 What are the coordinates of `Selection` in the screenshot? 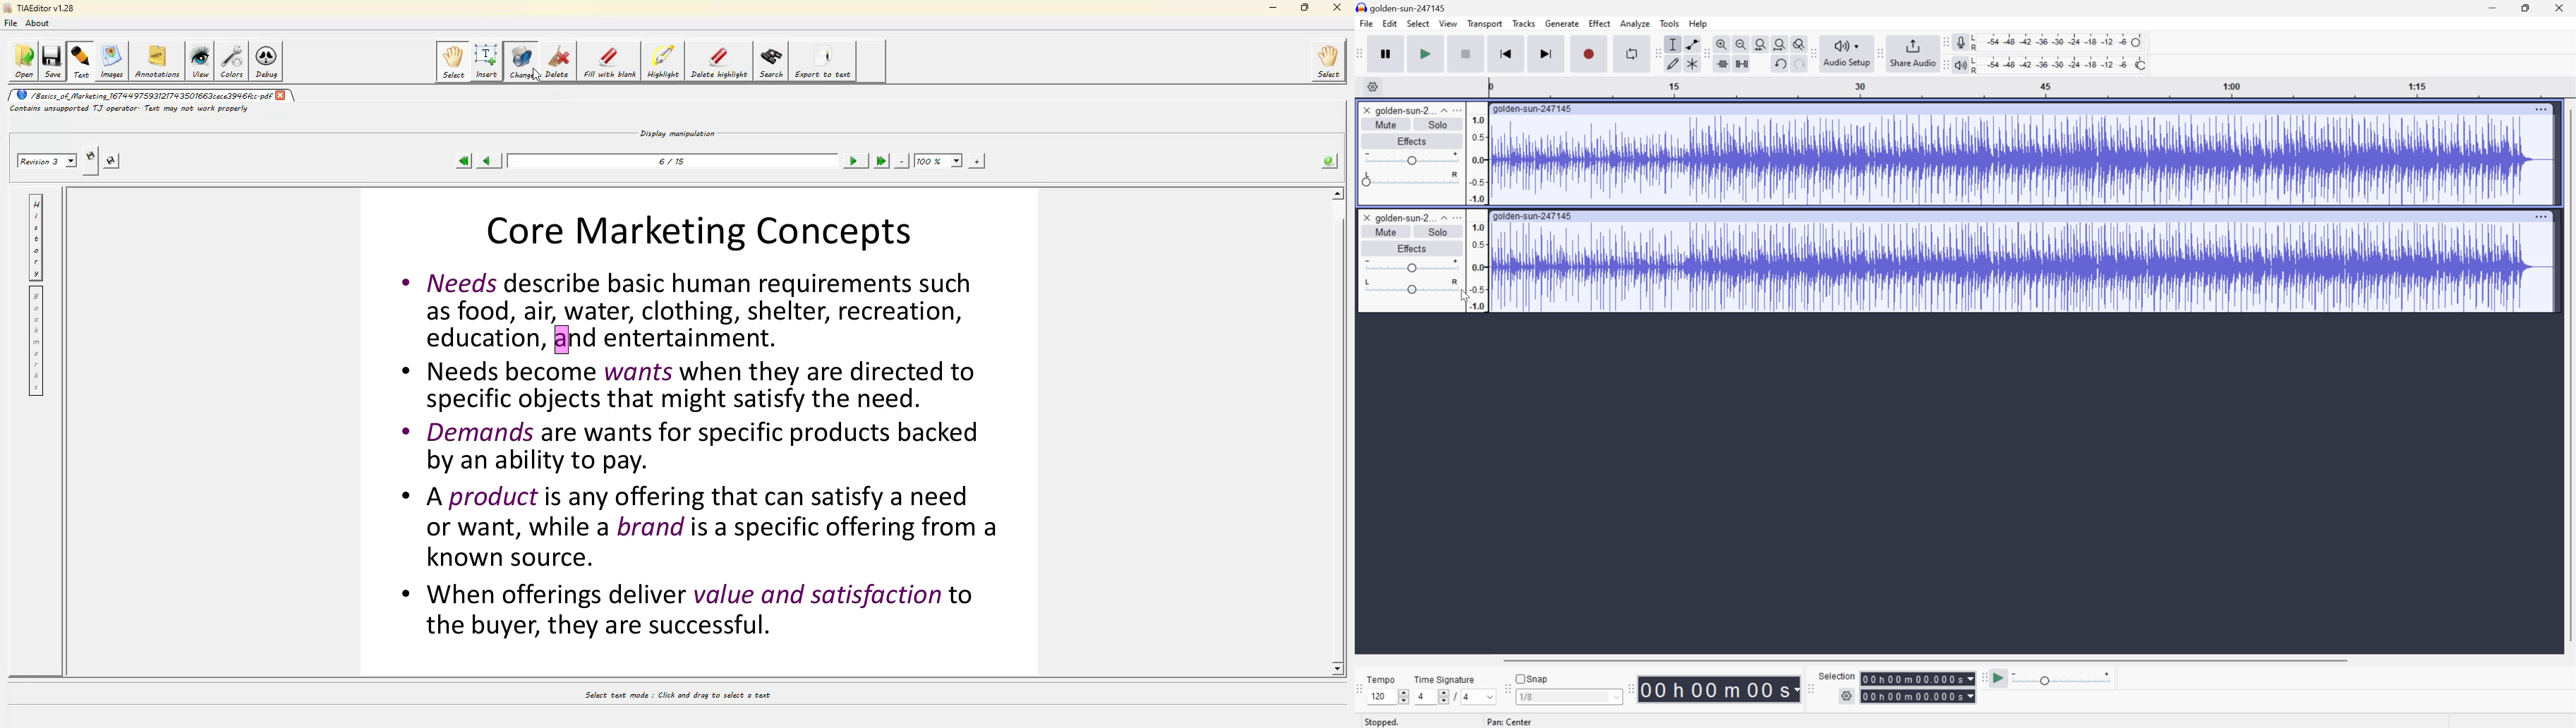 It's located at (1918, 687).